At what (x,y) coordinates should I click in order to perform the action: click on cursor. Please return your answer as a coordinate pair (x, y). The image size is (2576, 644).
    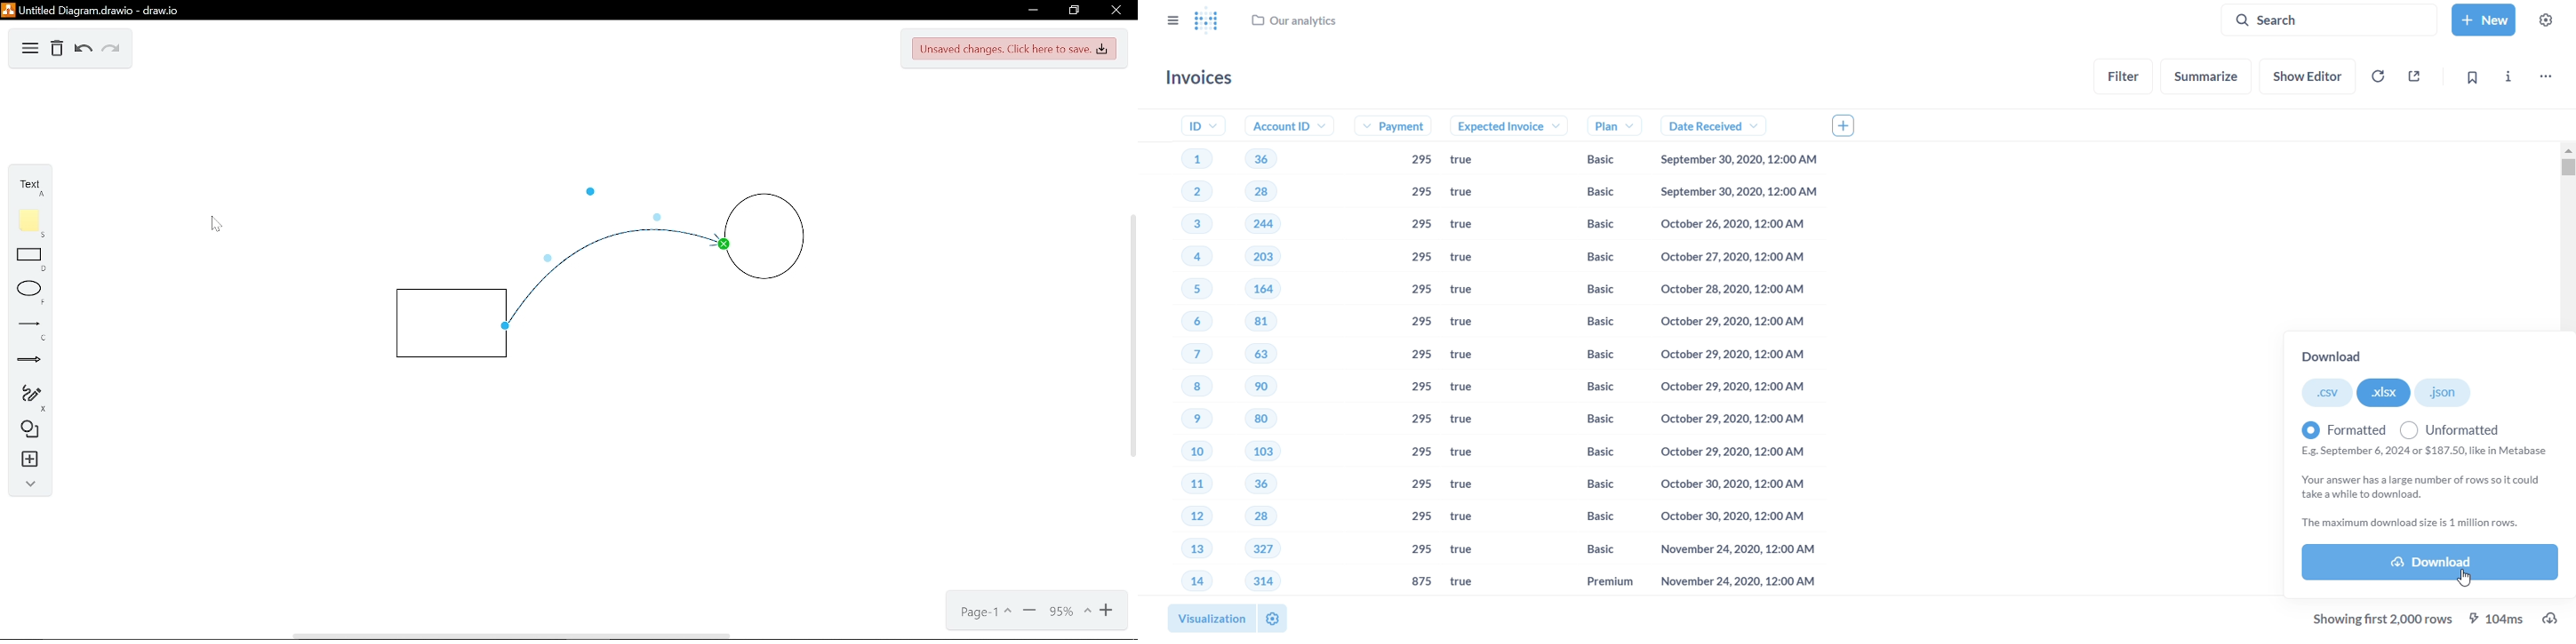
    Looking at the image, I should click on (2472, 580).